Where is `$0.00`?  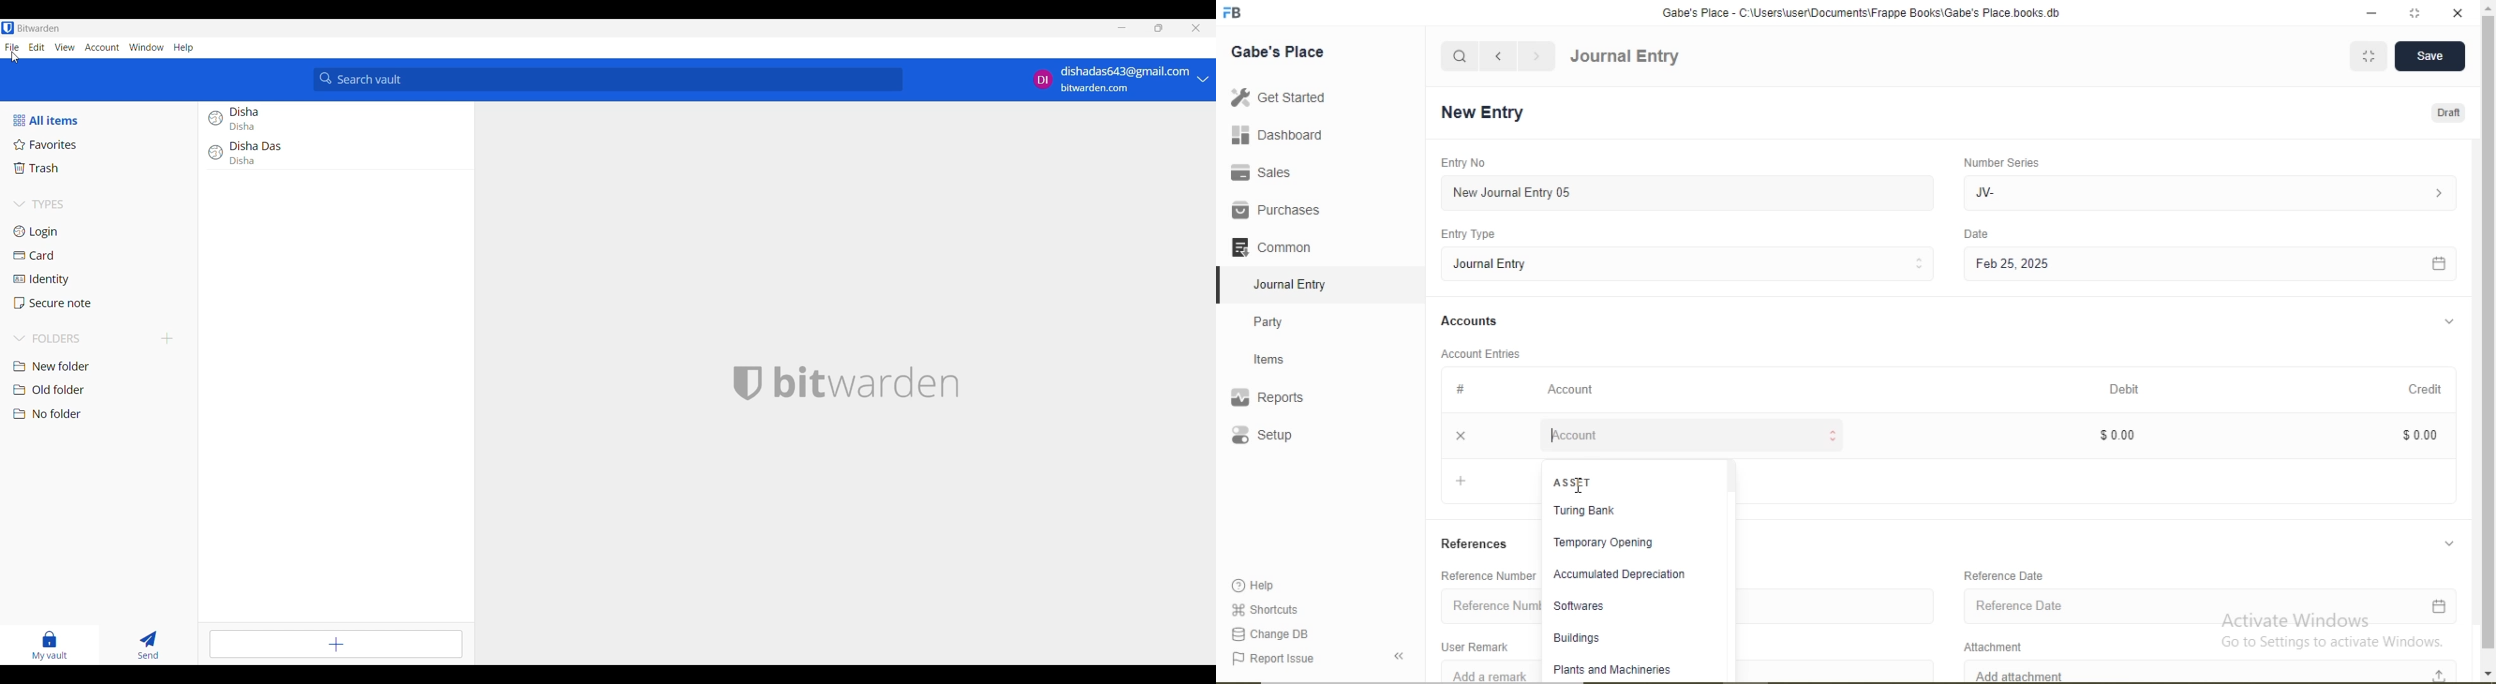
$0.00 is located at coordinates (2418, 434).